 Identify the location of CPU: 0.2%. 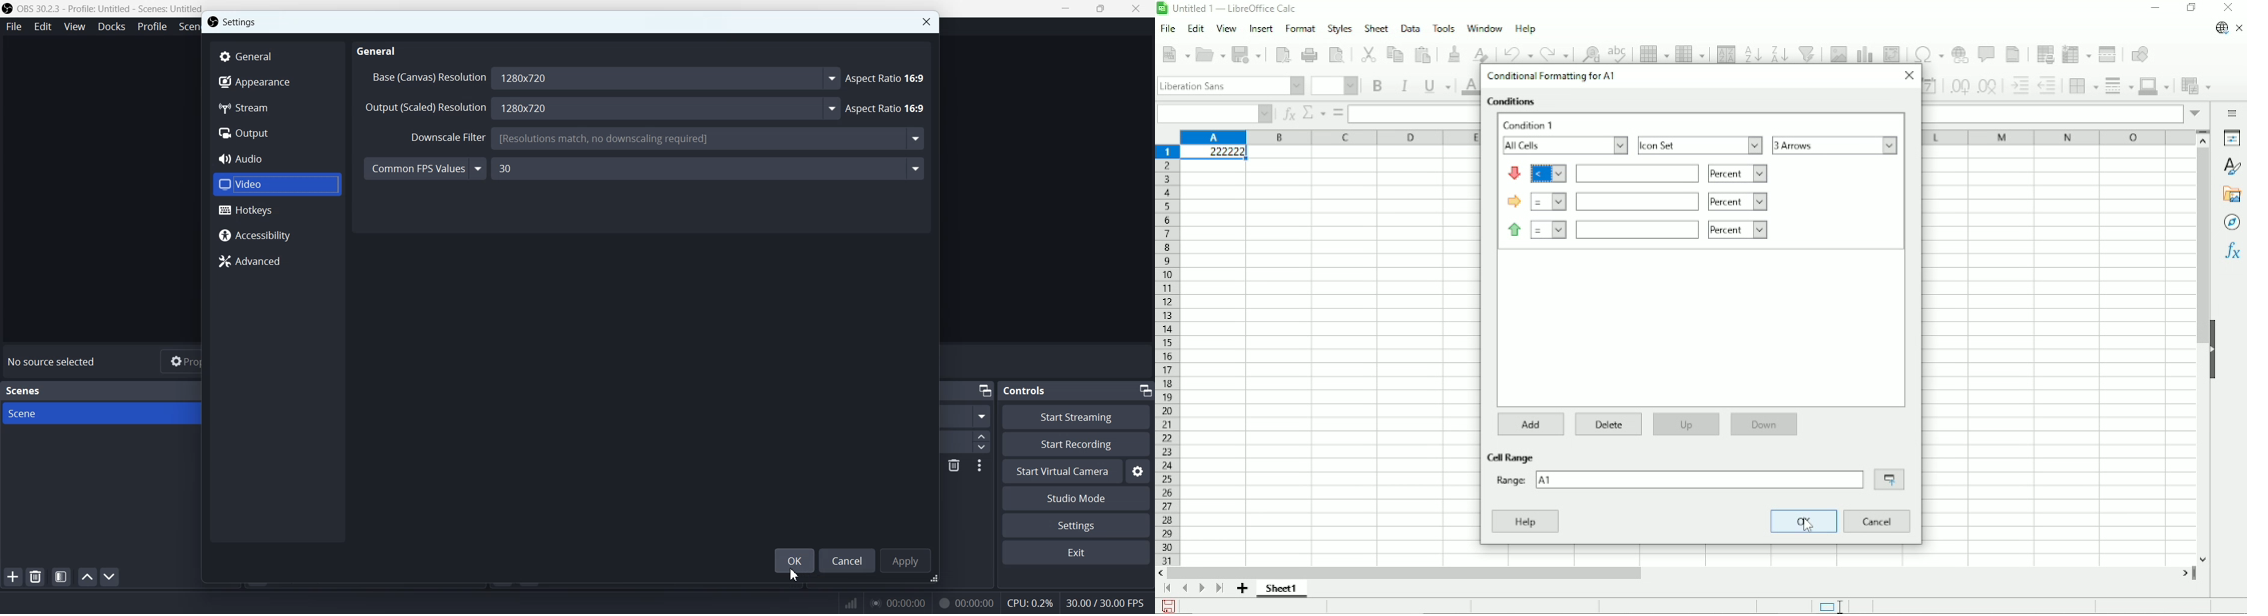
(1028, 603).